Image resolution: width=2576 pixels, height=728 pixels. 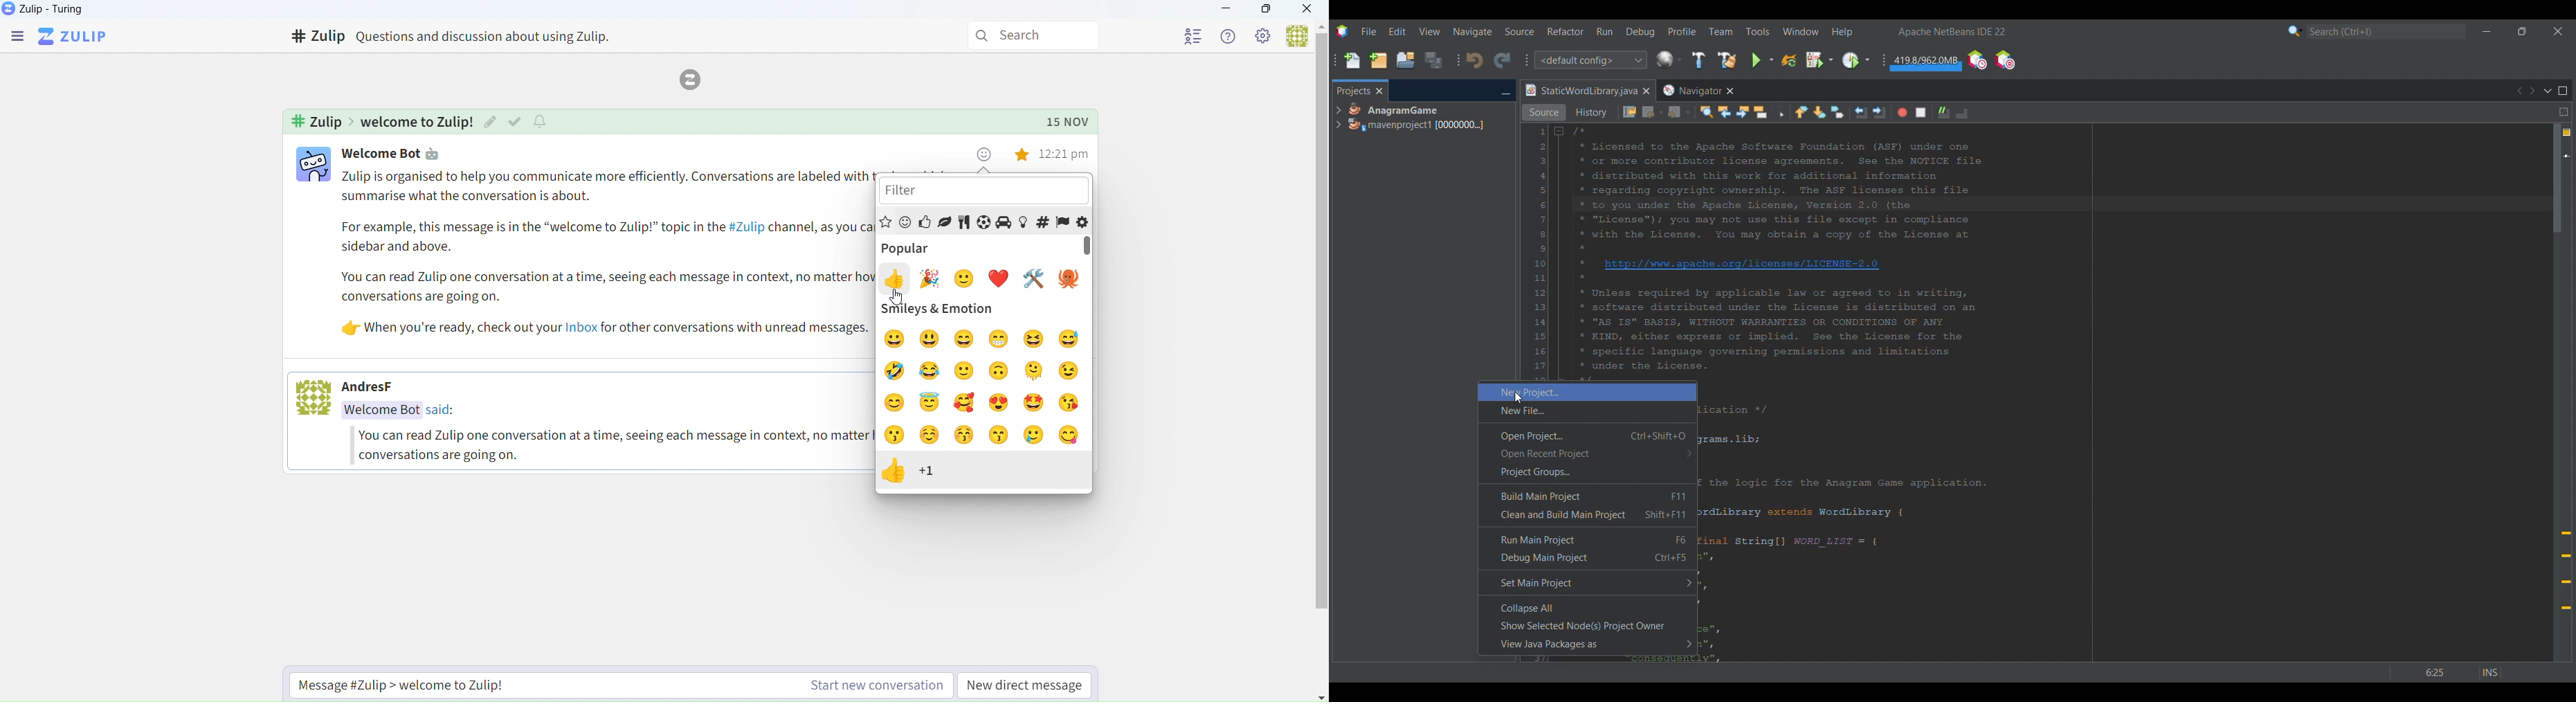 What do you see at coordinates (1000, 403) in the screenshot?
I see `red heart eyes` at bounding box center [1000, 403].